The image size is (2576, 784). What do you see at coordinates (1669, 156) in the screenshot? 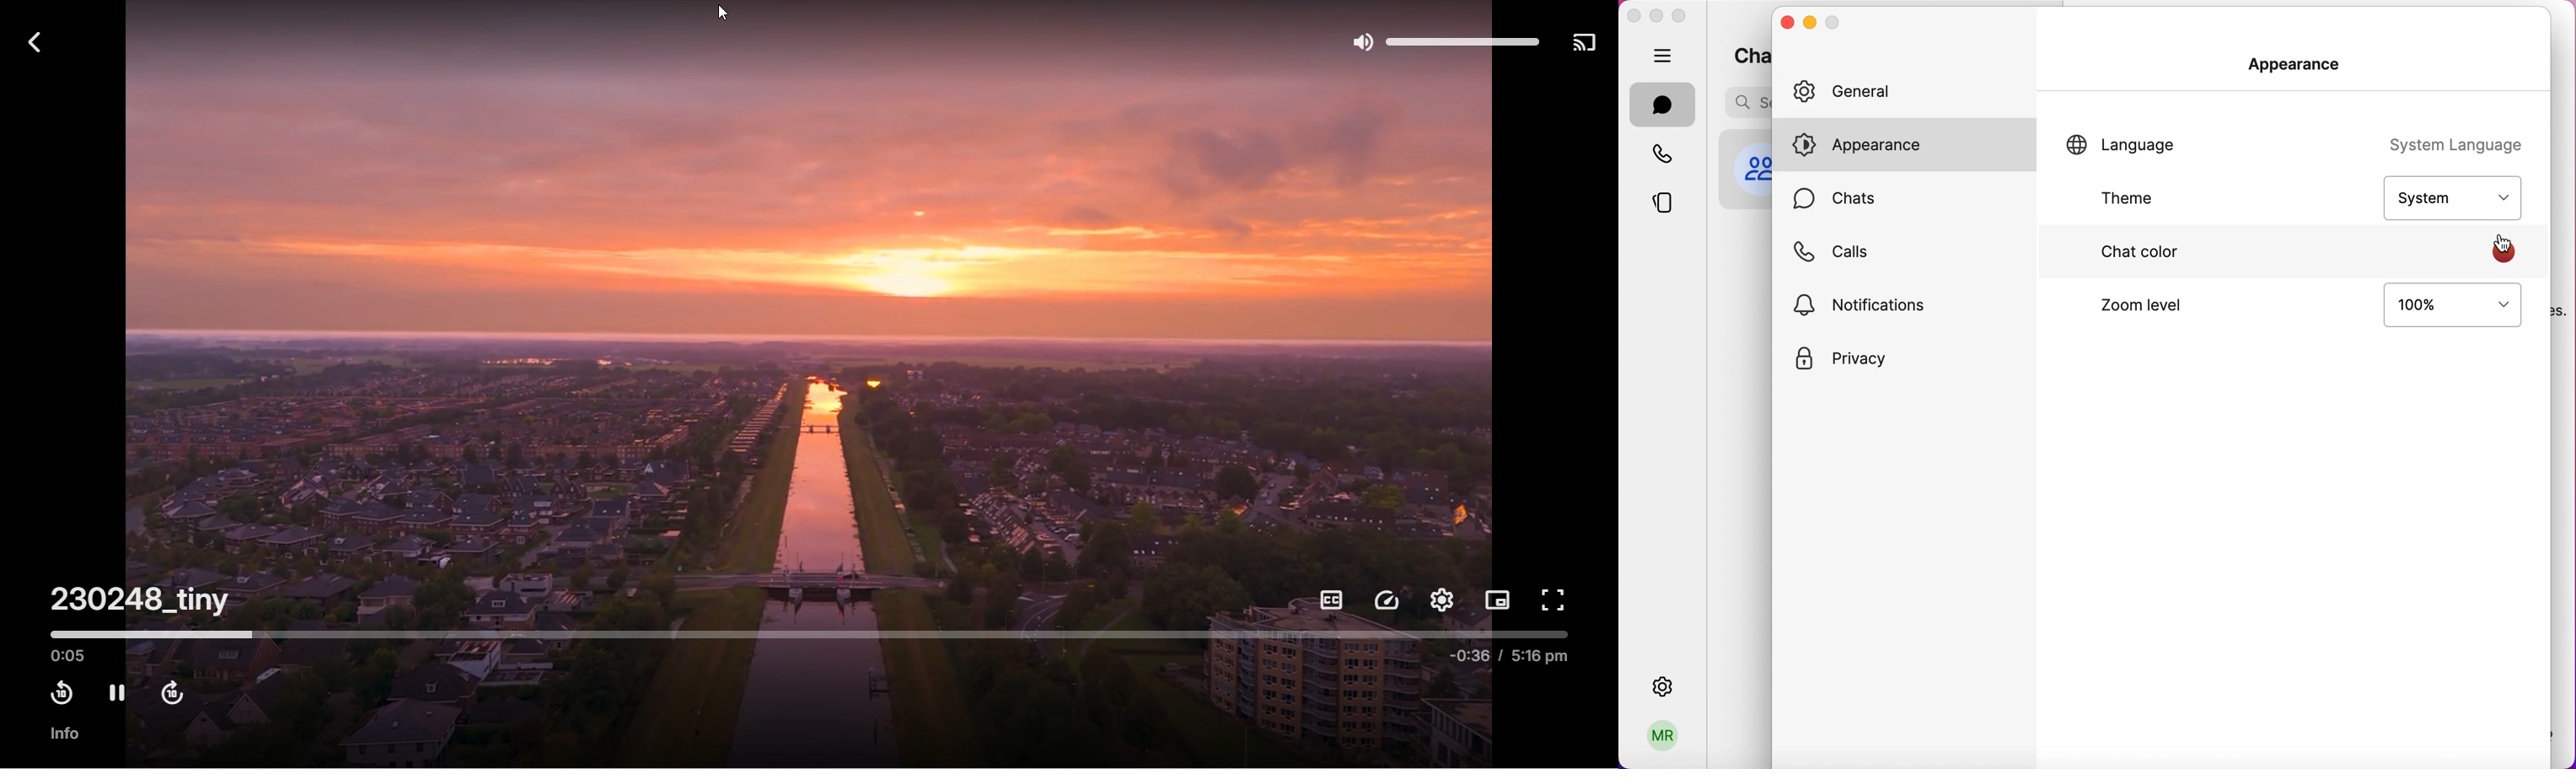
I see `calls` at bounding box center [1669, 156].